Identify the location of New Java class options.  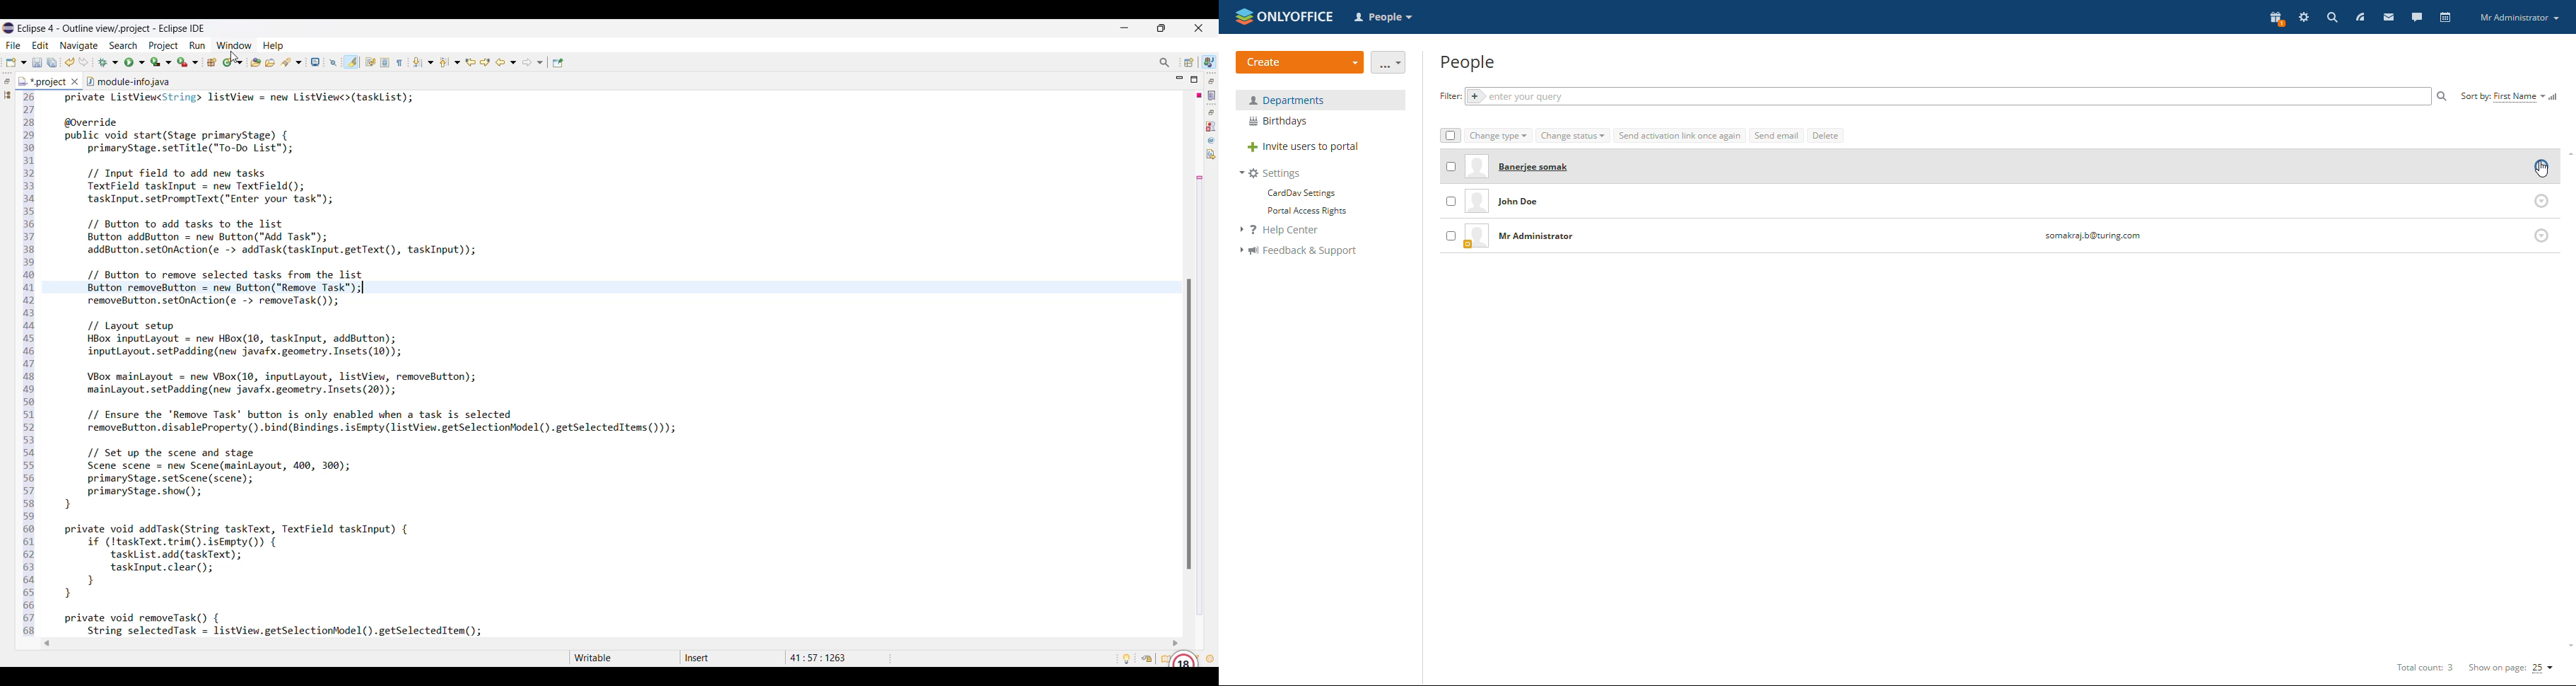
(233, 62).